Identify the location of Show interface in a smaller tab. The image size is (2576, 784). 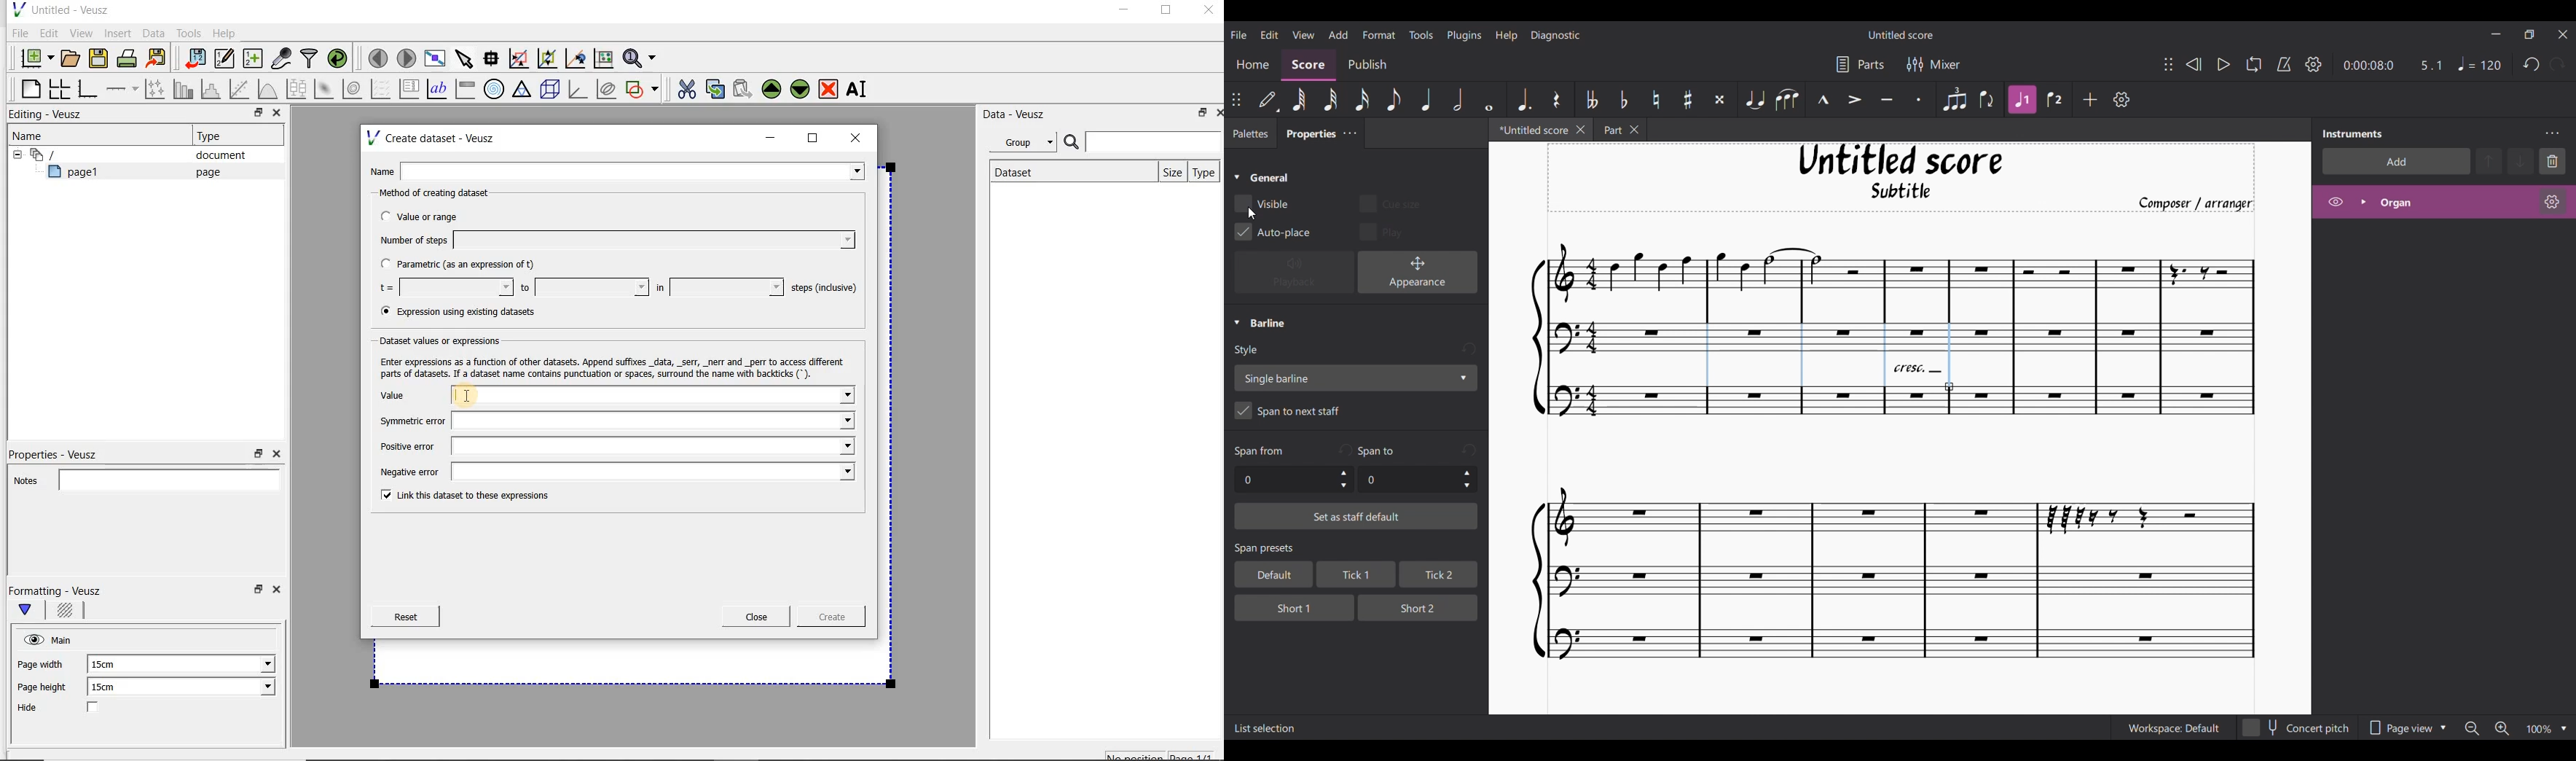
(2529, 35).